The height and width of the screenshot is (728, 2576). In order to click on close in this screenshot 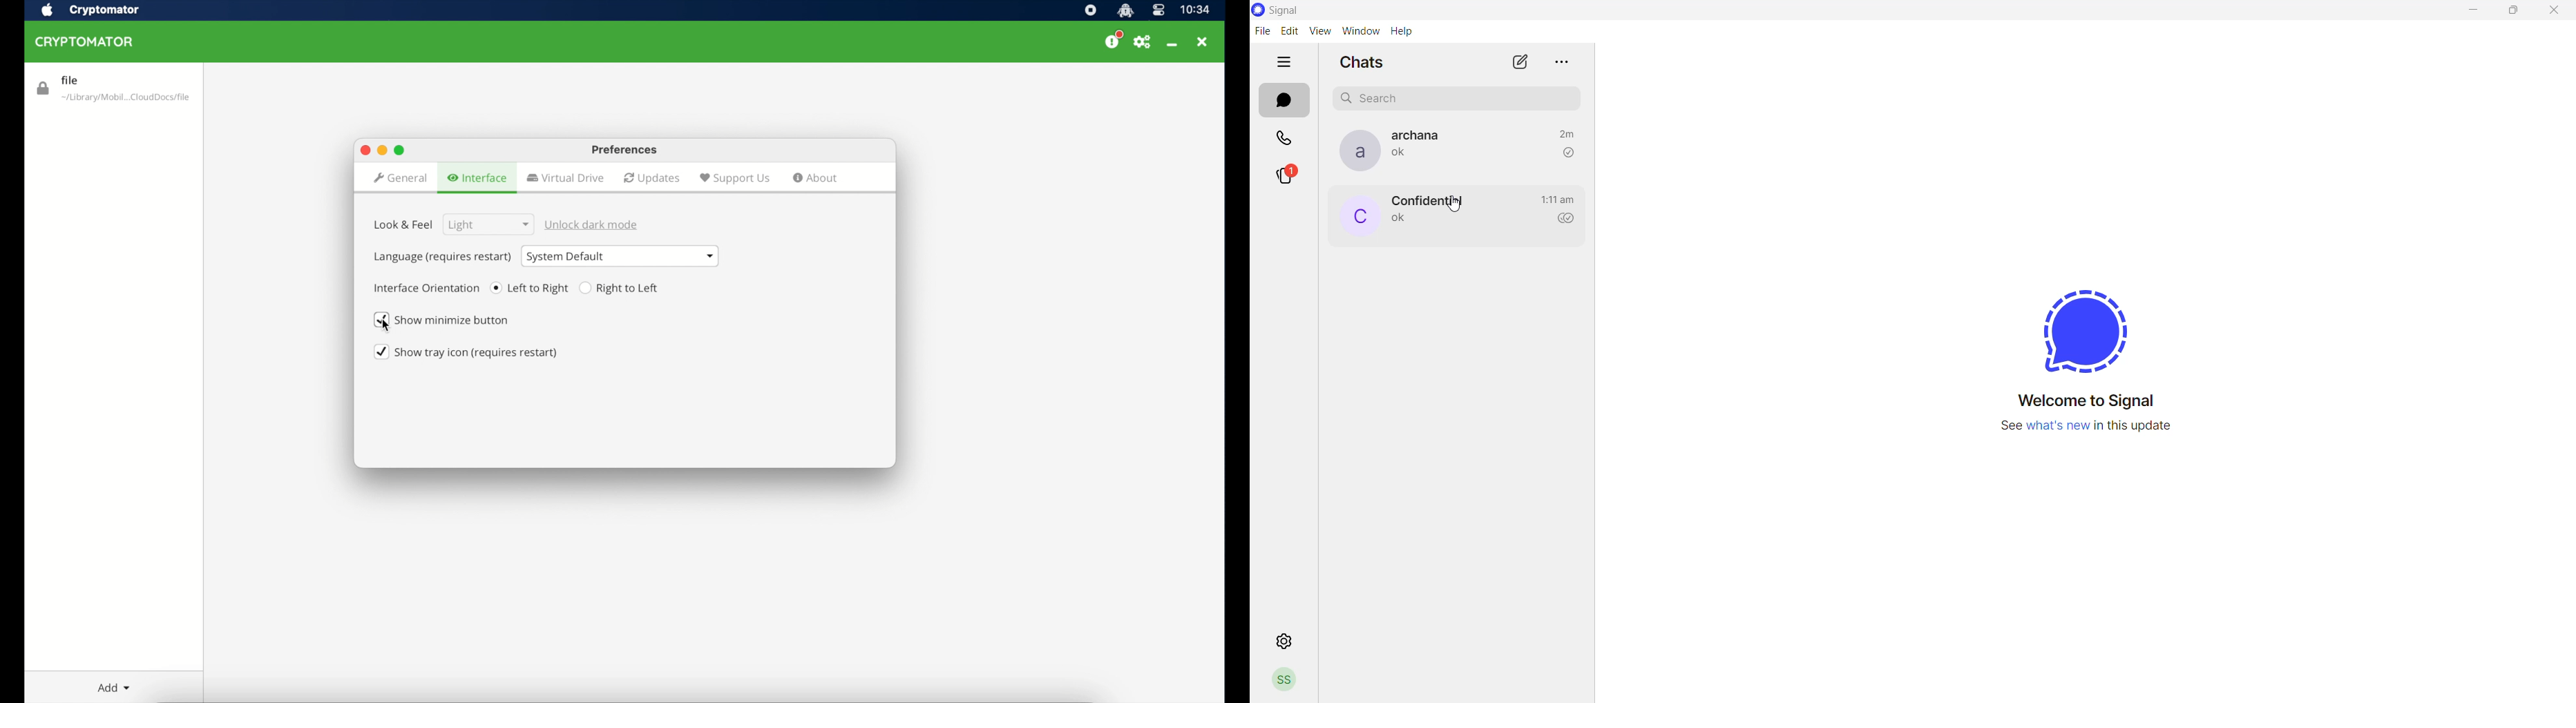, I will do `click(2554, 12)`.